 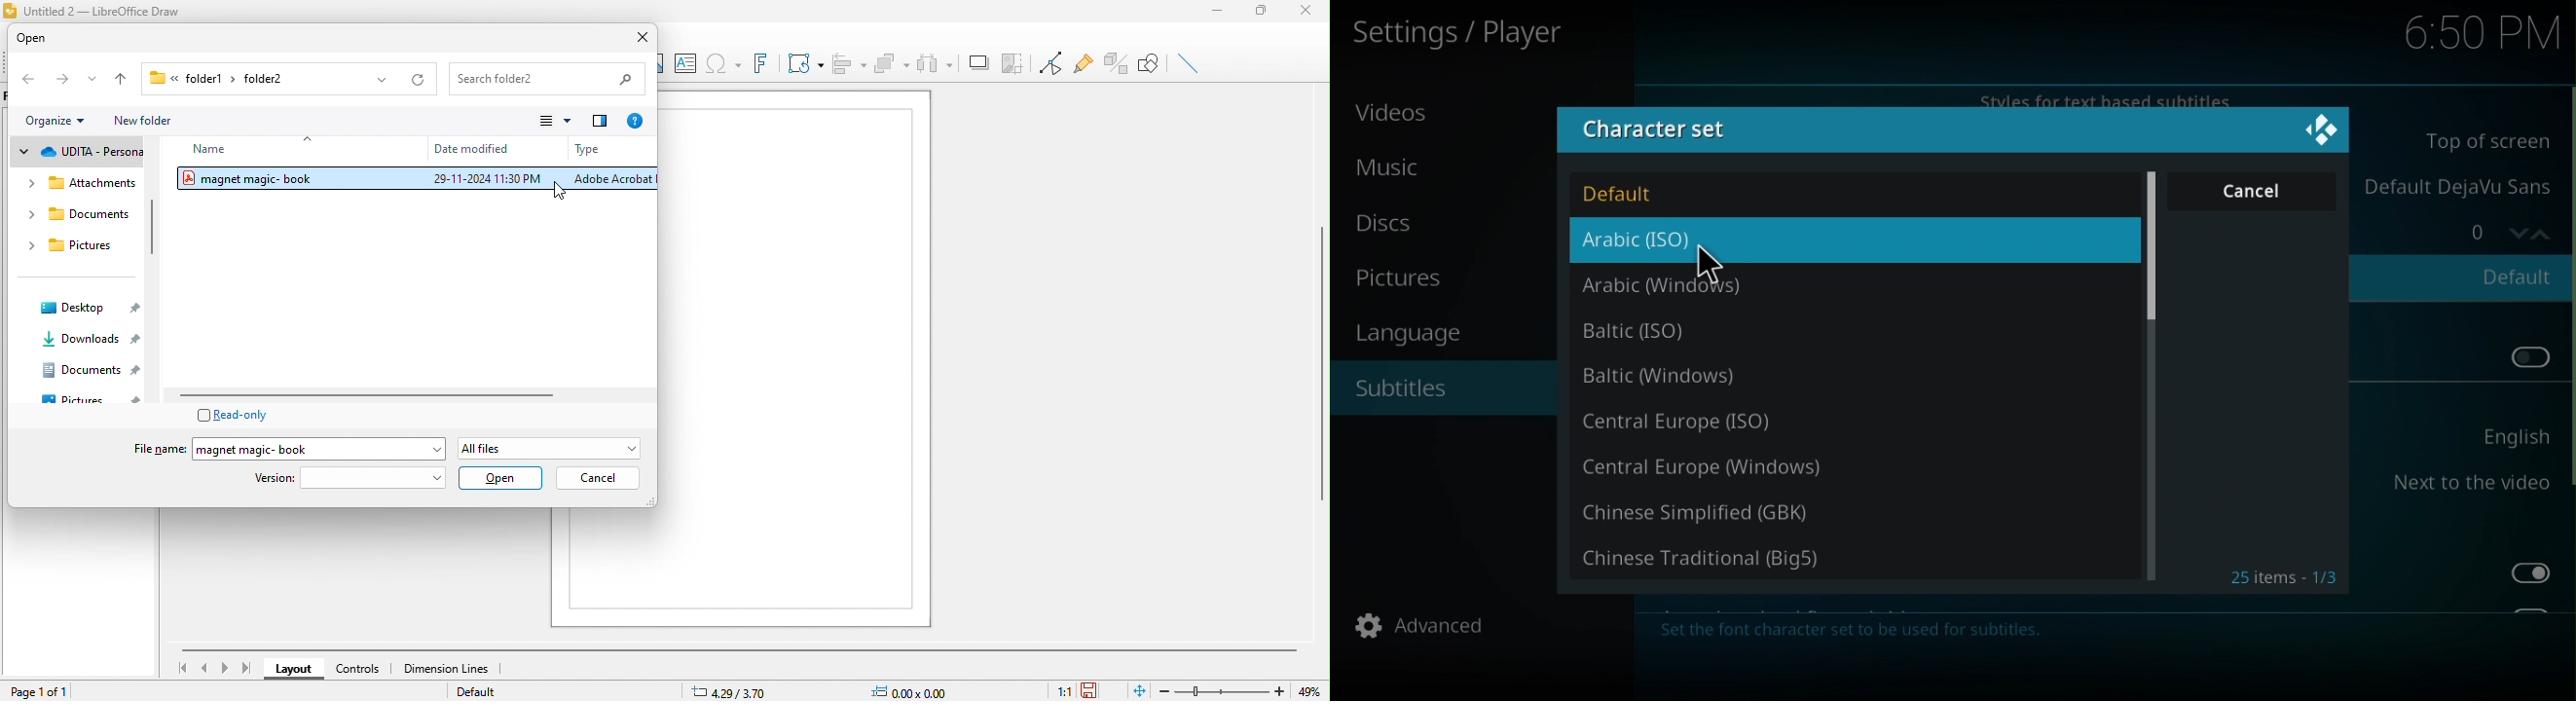 I want to click on type, so click(x=607, y=151).